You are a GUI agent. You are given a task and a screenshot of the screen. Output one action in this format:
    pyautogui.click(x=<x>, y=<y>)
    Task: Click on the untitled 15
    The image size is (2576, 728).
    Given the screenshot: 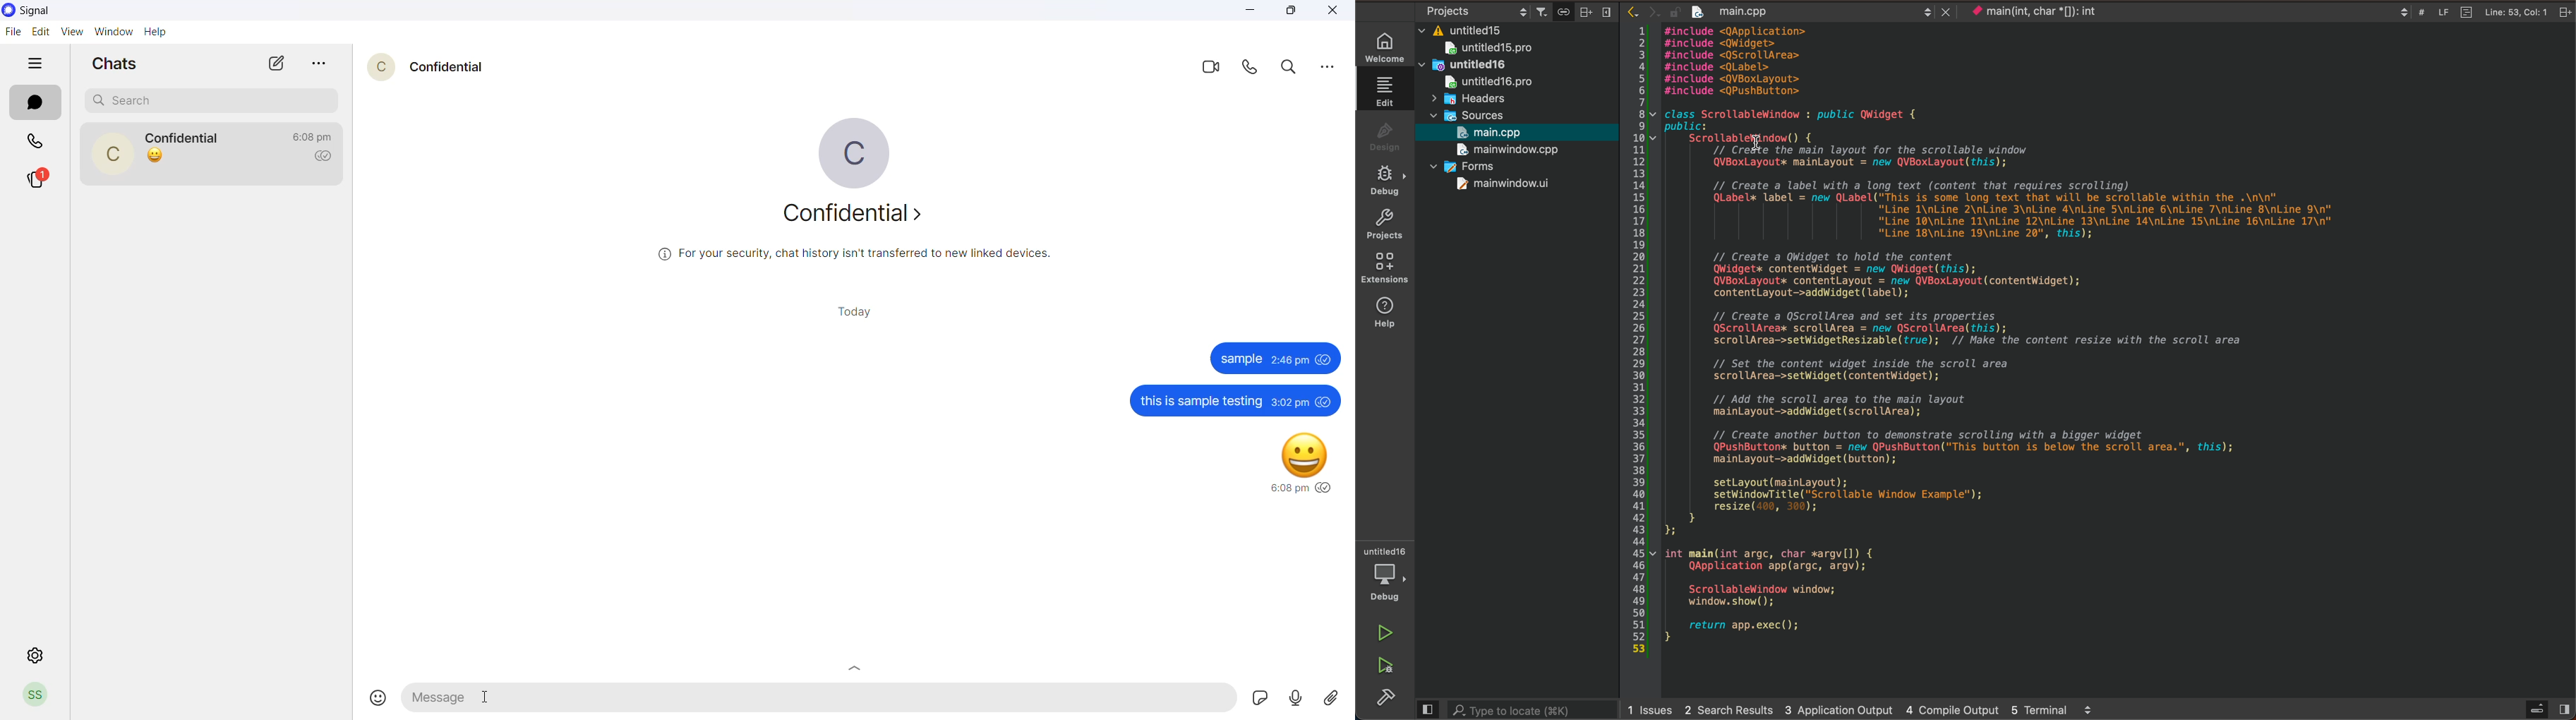 What is the action you would take?
    pyautogui.click(x=1501, y=49)
    